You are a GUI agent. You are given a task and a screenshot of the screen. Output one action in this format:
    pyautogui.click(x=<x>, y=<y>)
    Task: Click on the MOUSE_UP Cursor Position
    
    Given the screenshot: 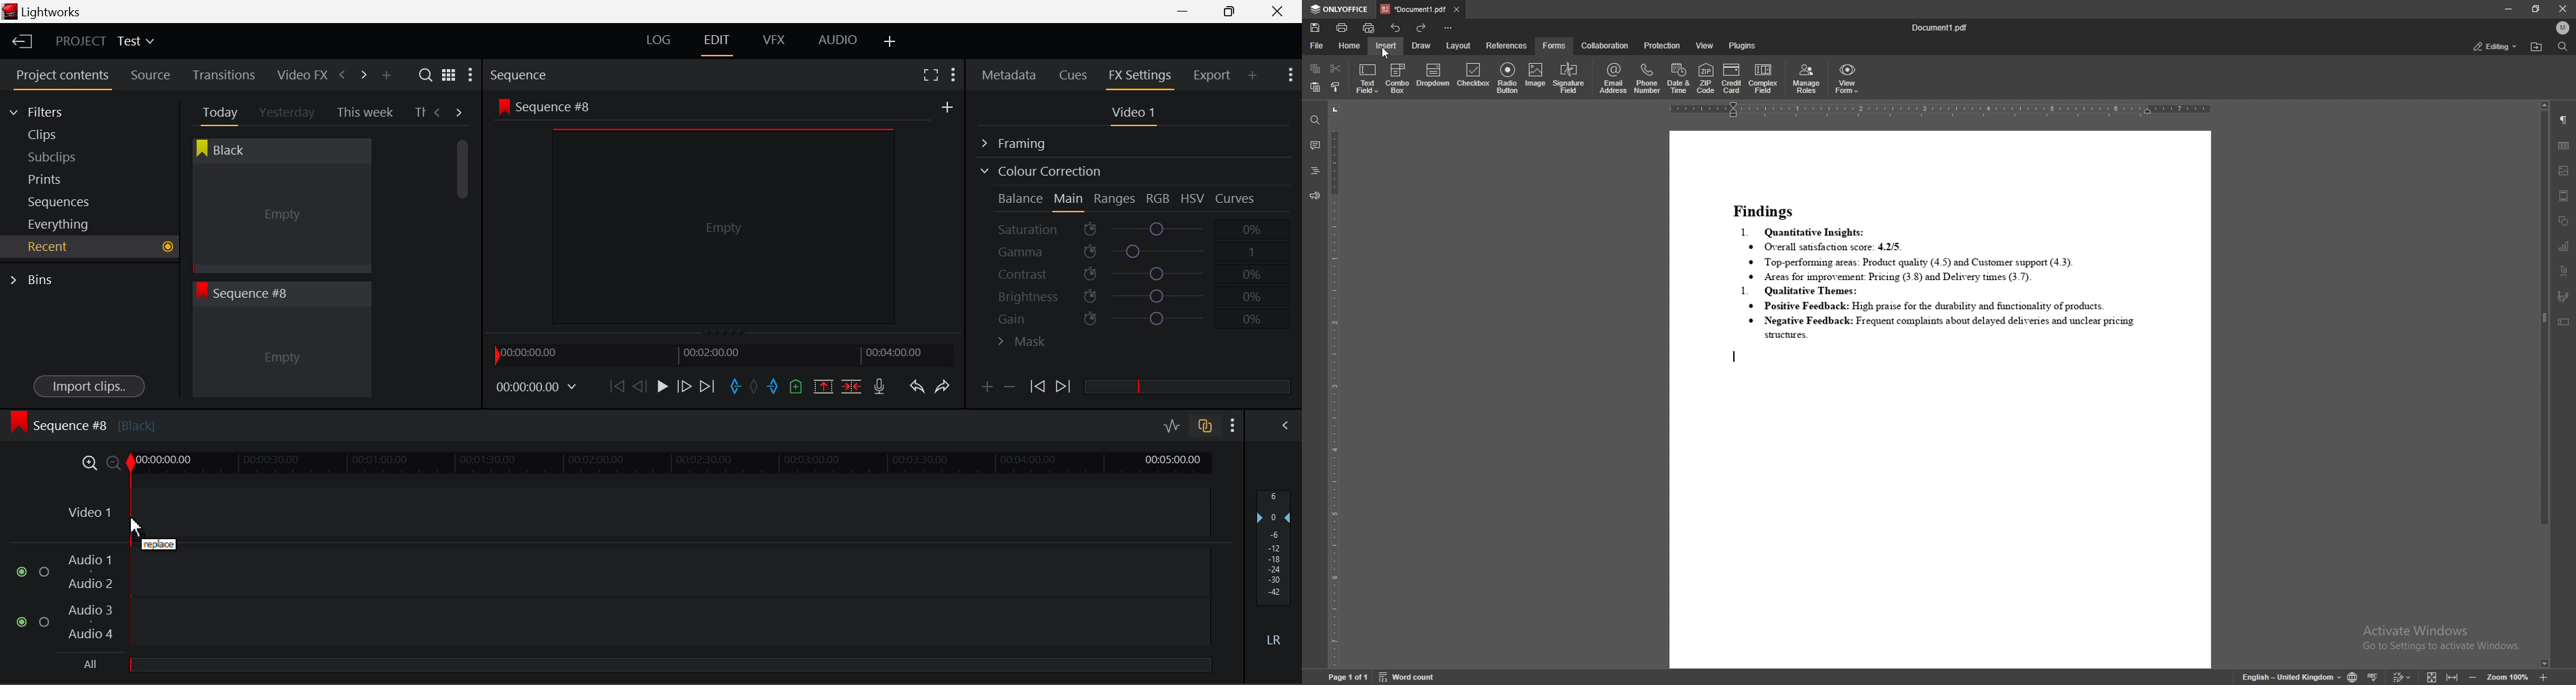 What is the action you would take?
    pyautogui.click(x=149, y=530)
    